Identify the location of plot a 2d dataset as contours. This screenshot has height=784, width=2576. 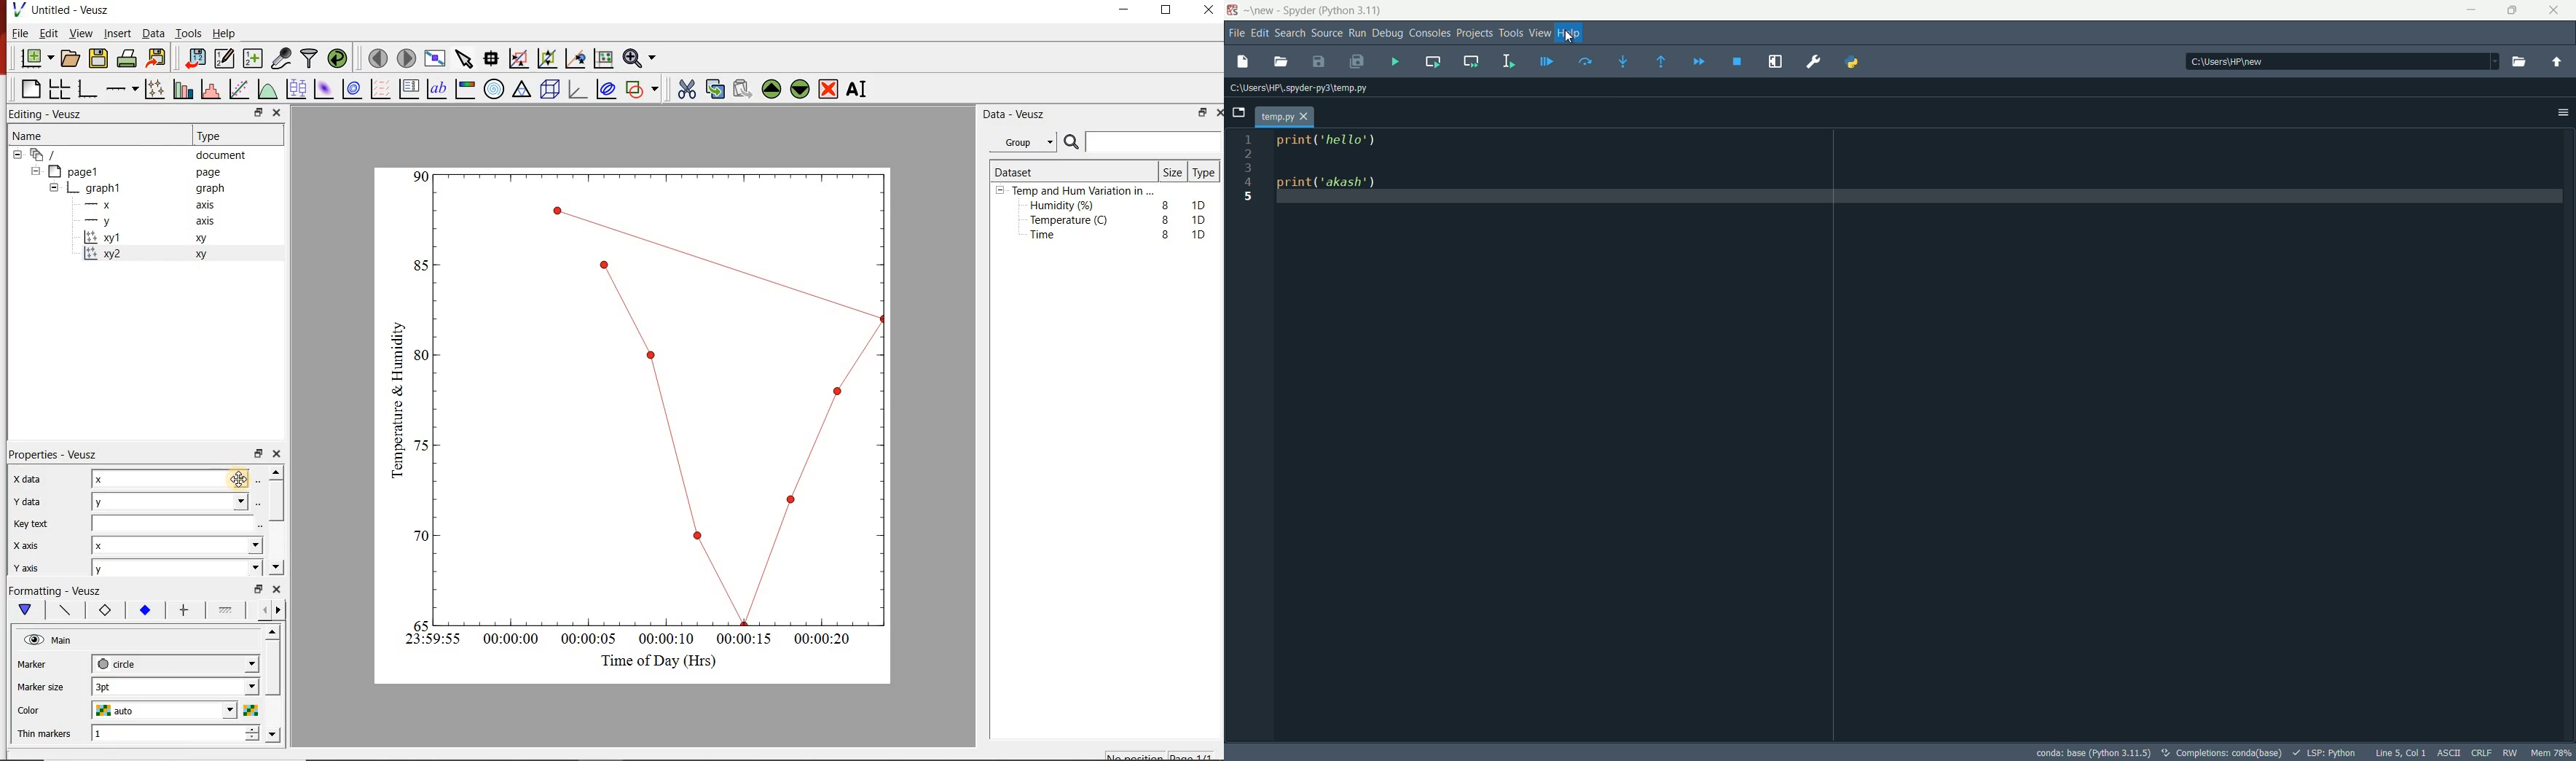
(356, 90).